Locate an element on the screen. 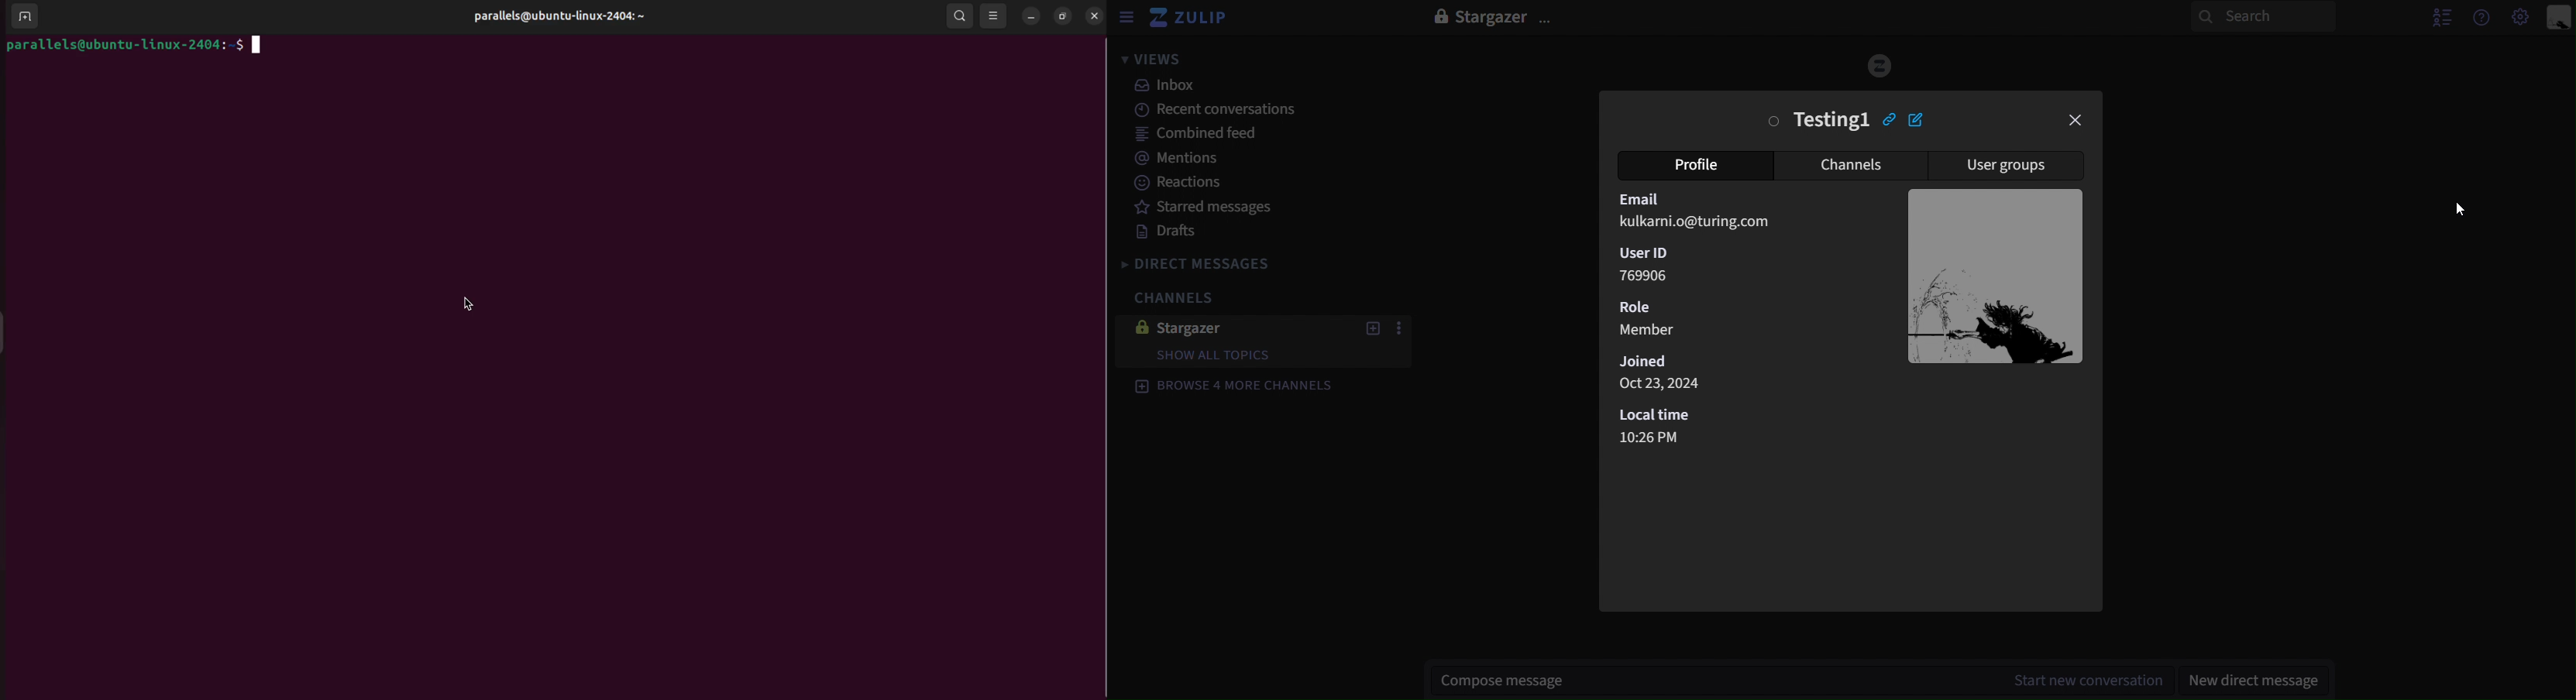  drafts is located at coordinates (1168, 232).